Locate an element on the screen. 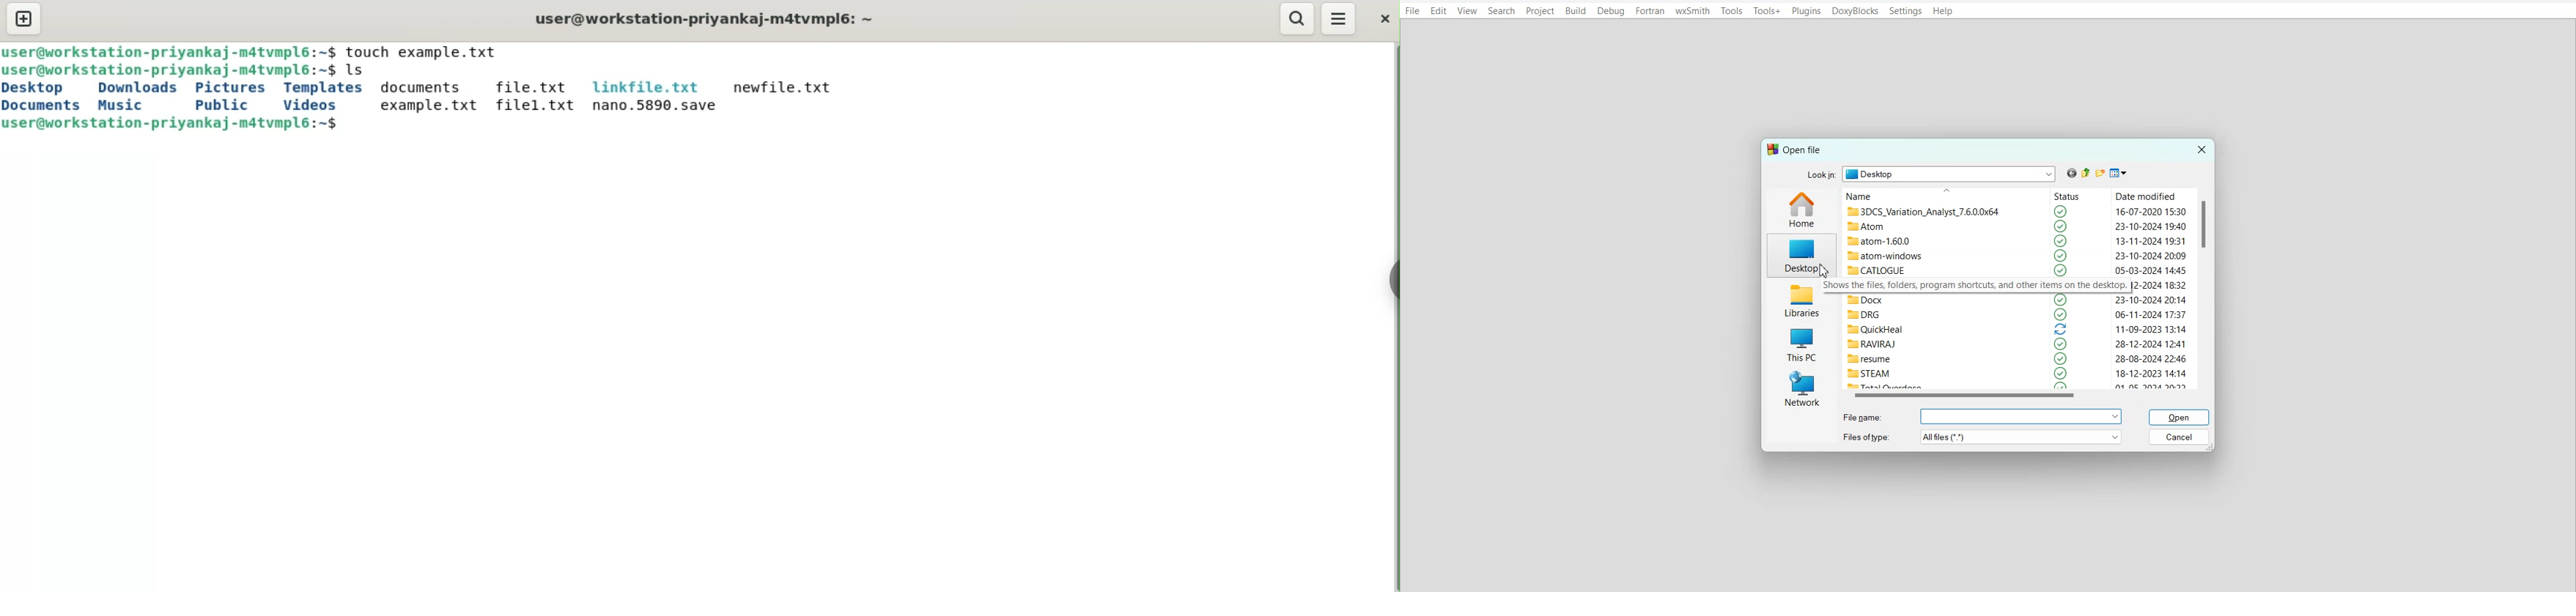 This screenshot has height=616, width=2576. selected logo is located at coordinates (2061, 358).